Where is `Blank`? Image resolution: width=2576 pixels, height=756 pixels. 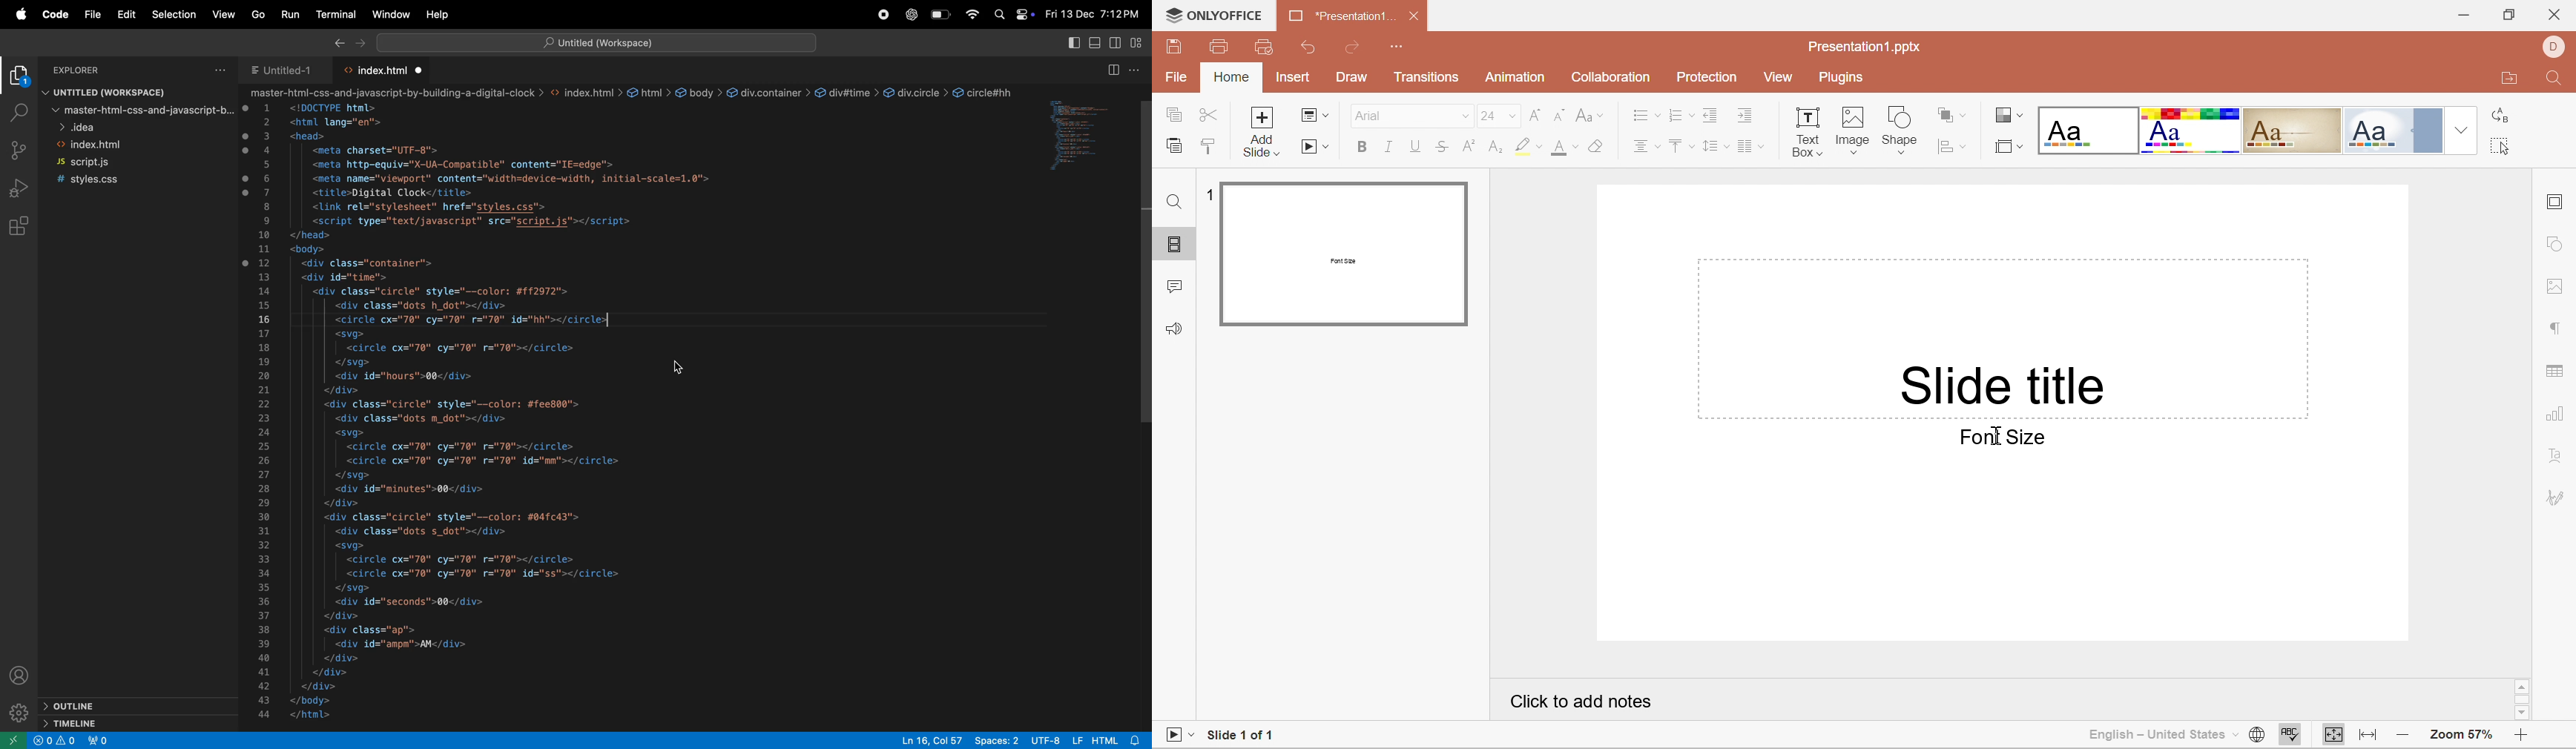
Blank is located at coordinates (2087, 130).